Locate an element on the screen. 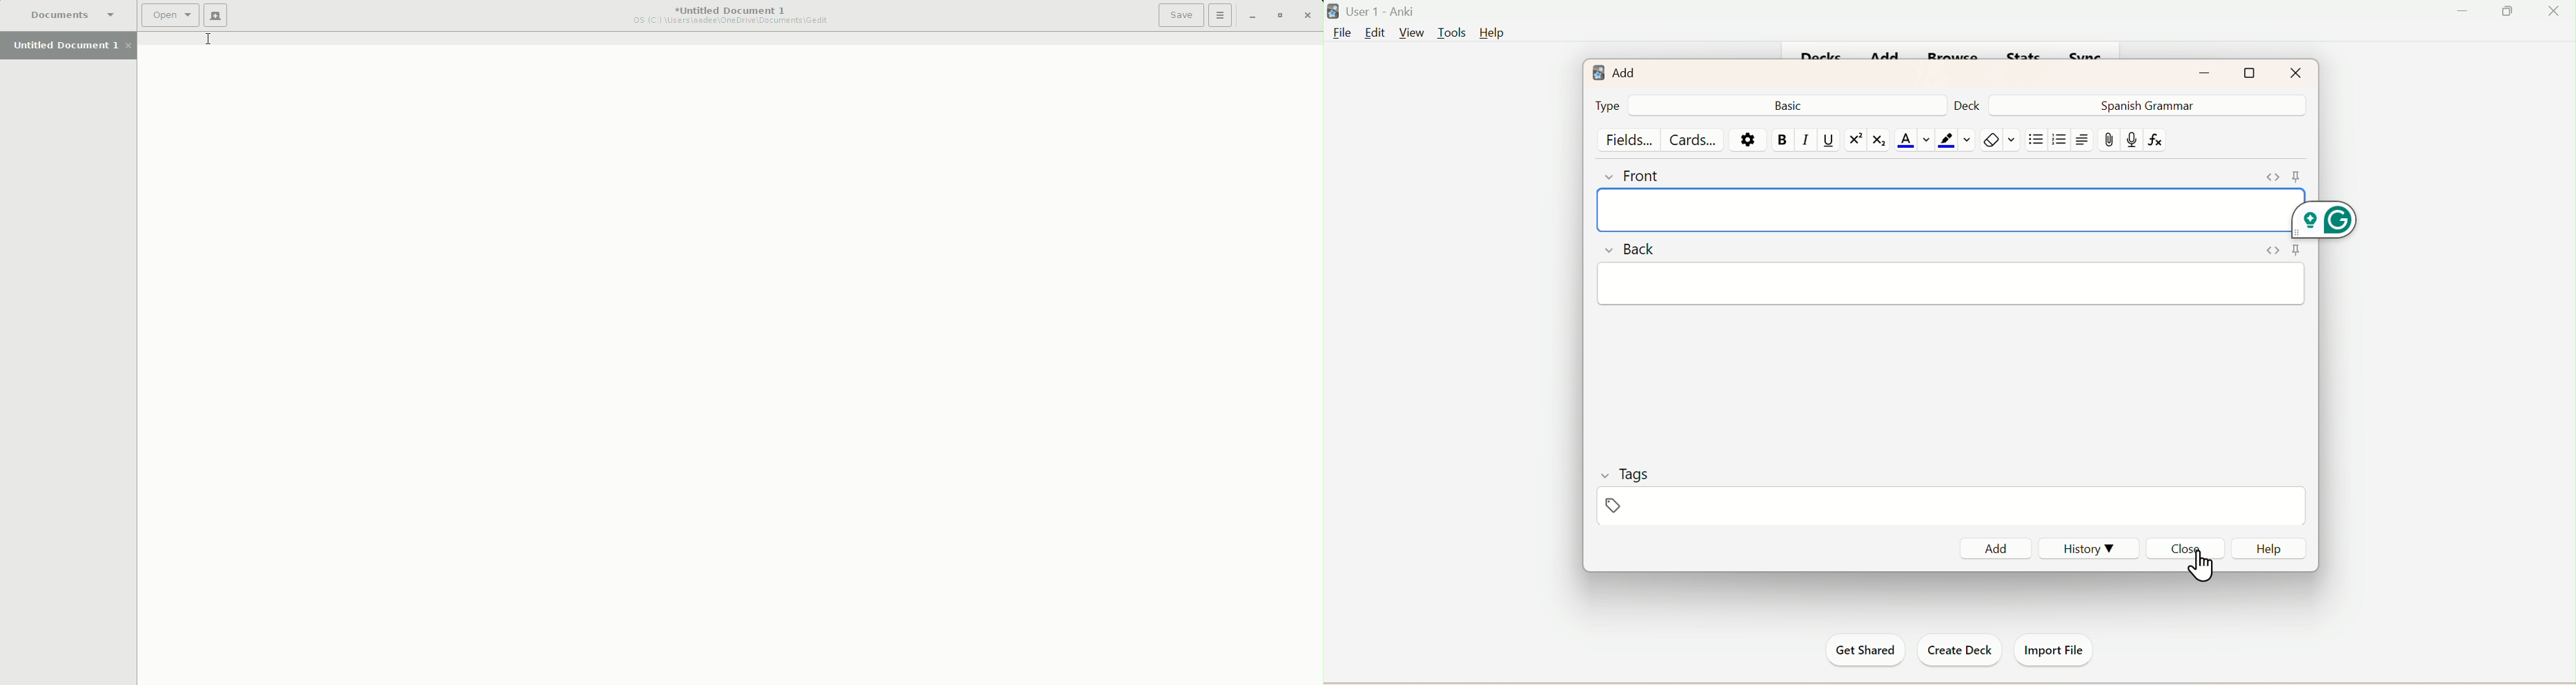  Help is located at coordinates (2267, 548).